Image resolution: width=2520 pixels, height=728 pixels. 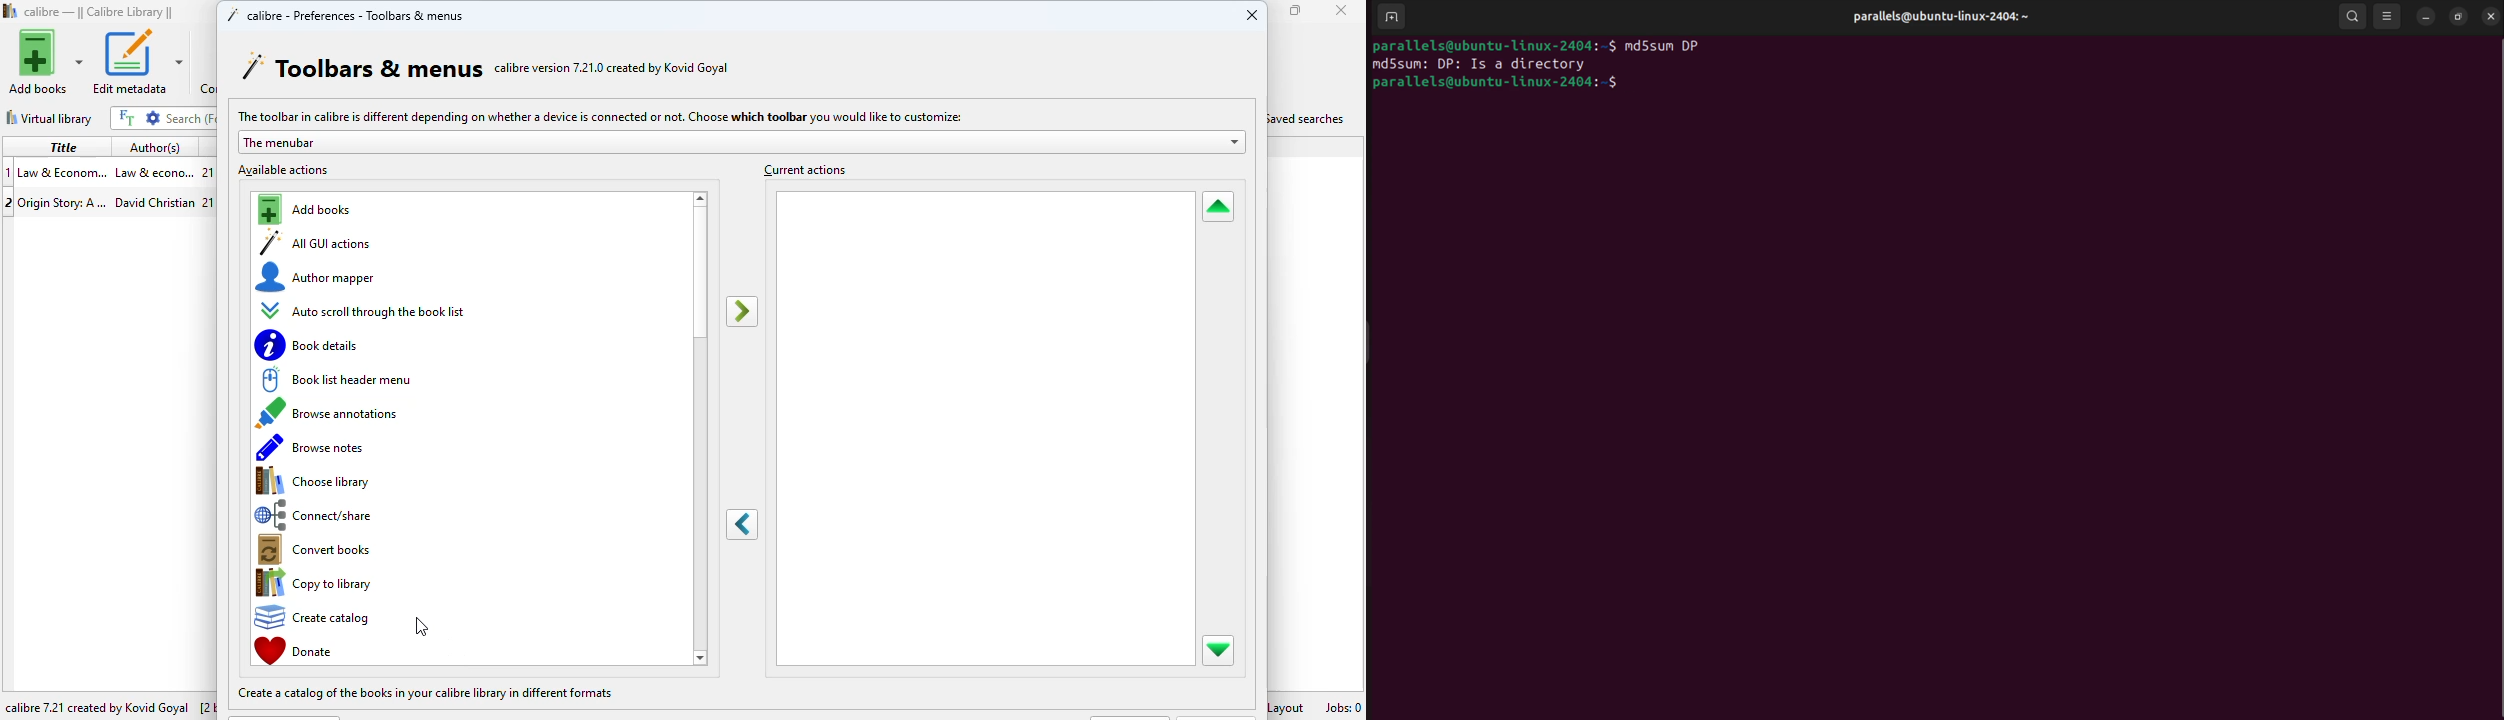 What do you see at coordinates (107, 200) in the screenshot?
I see `book 2` at bounding box center [107, 200].